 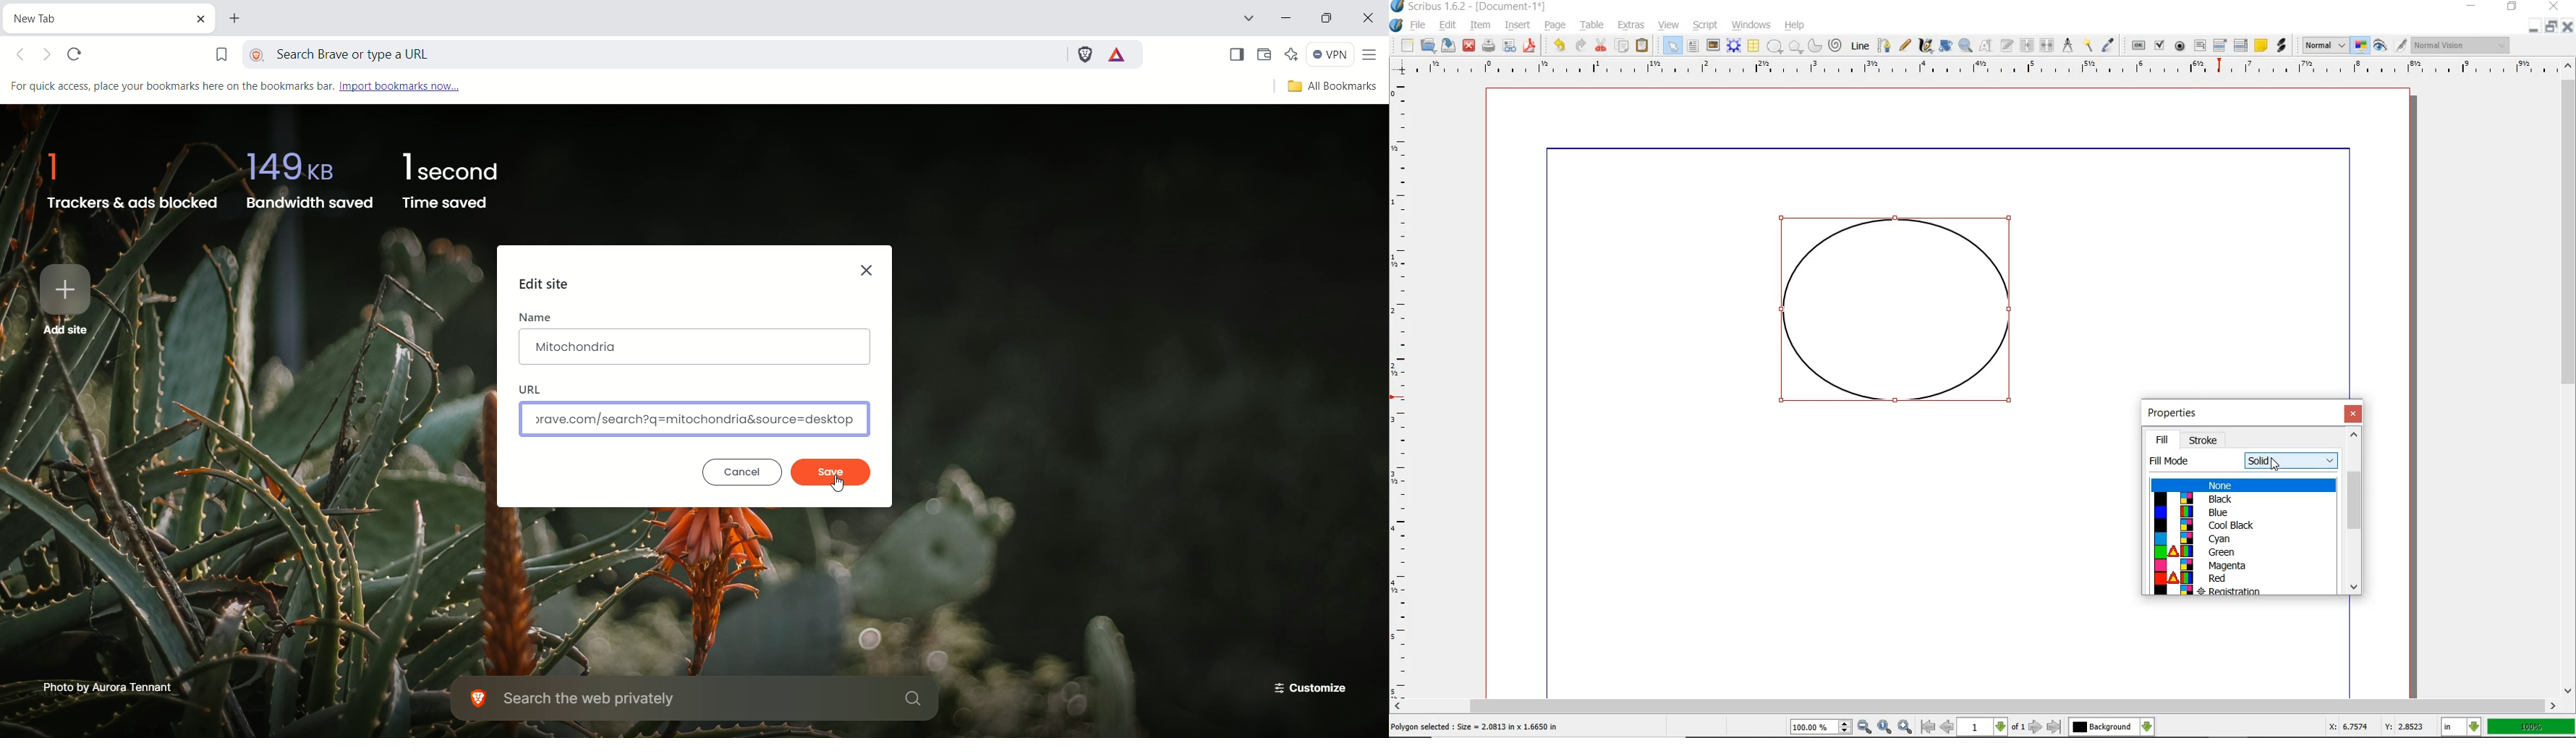 I want to click on EDIT, so click(x=1447, y=26).